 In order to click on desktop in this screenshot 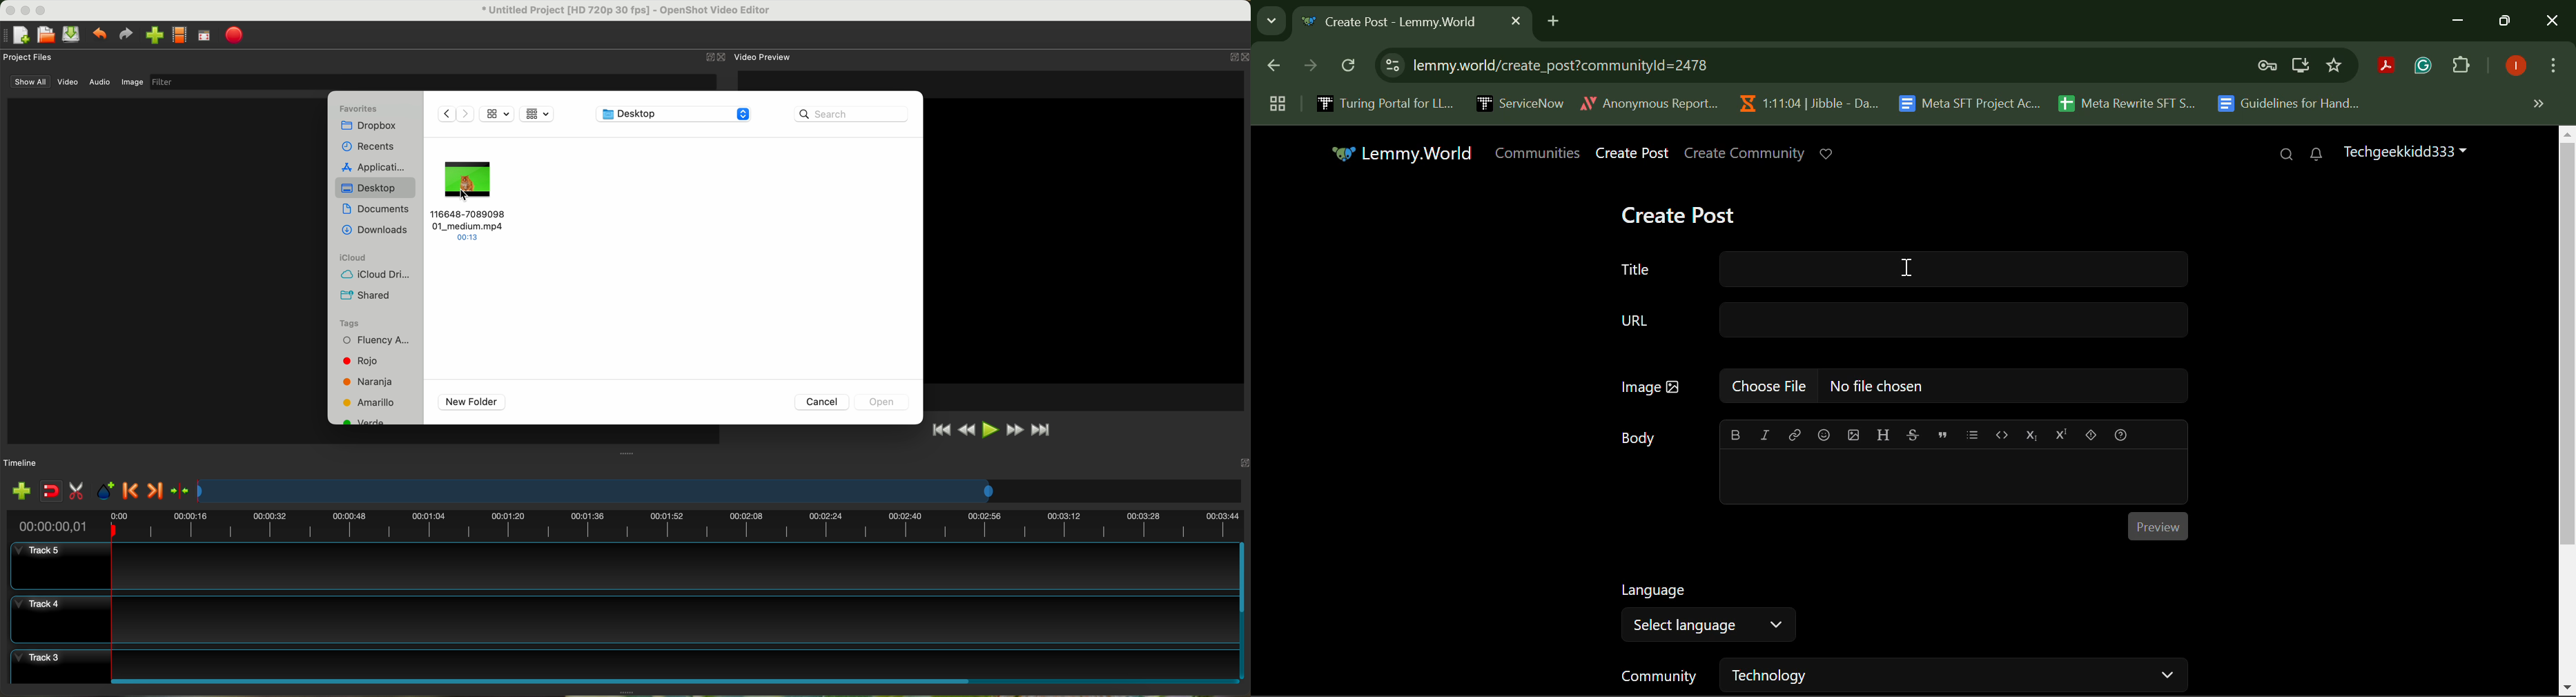, I will do `click(676, 115)`.